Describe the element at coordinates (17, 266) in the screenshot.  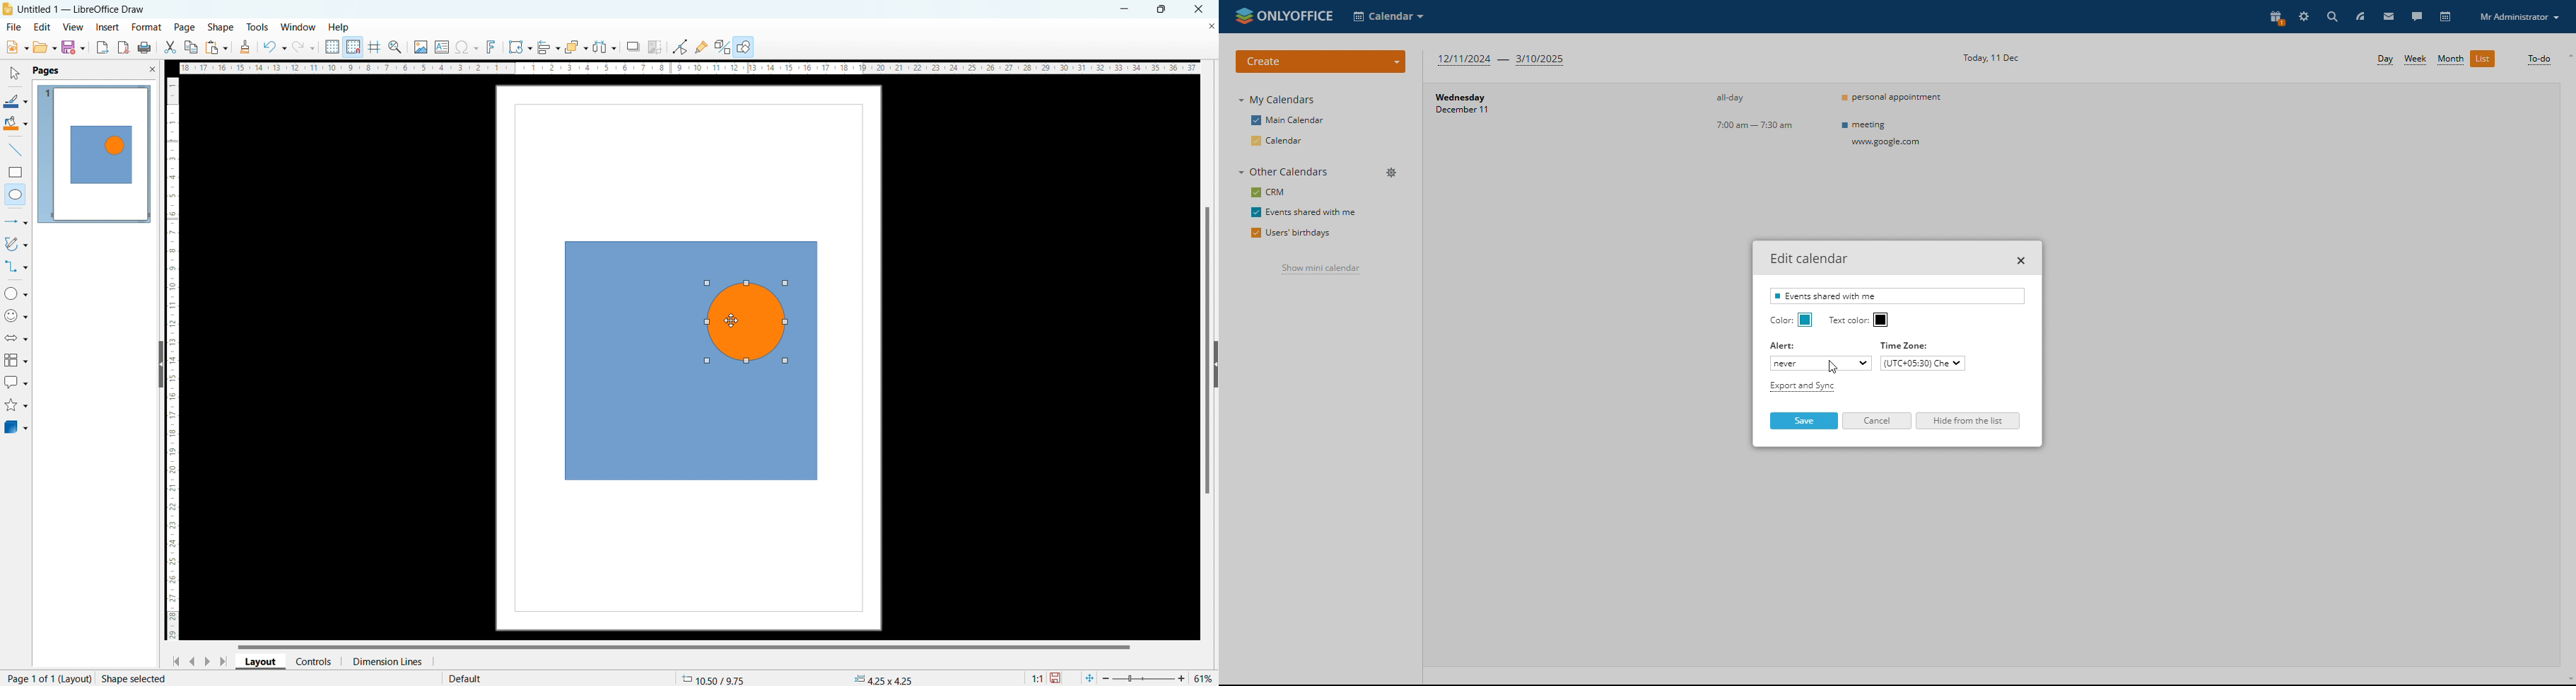
I see `connectors` at that location.